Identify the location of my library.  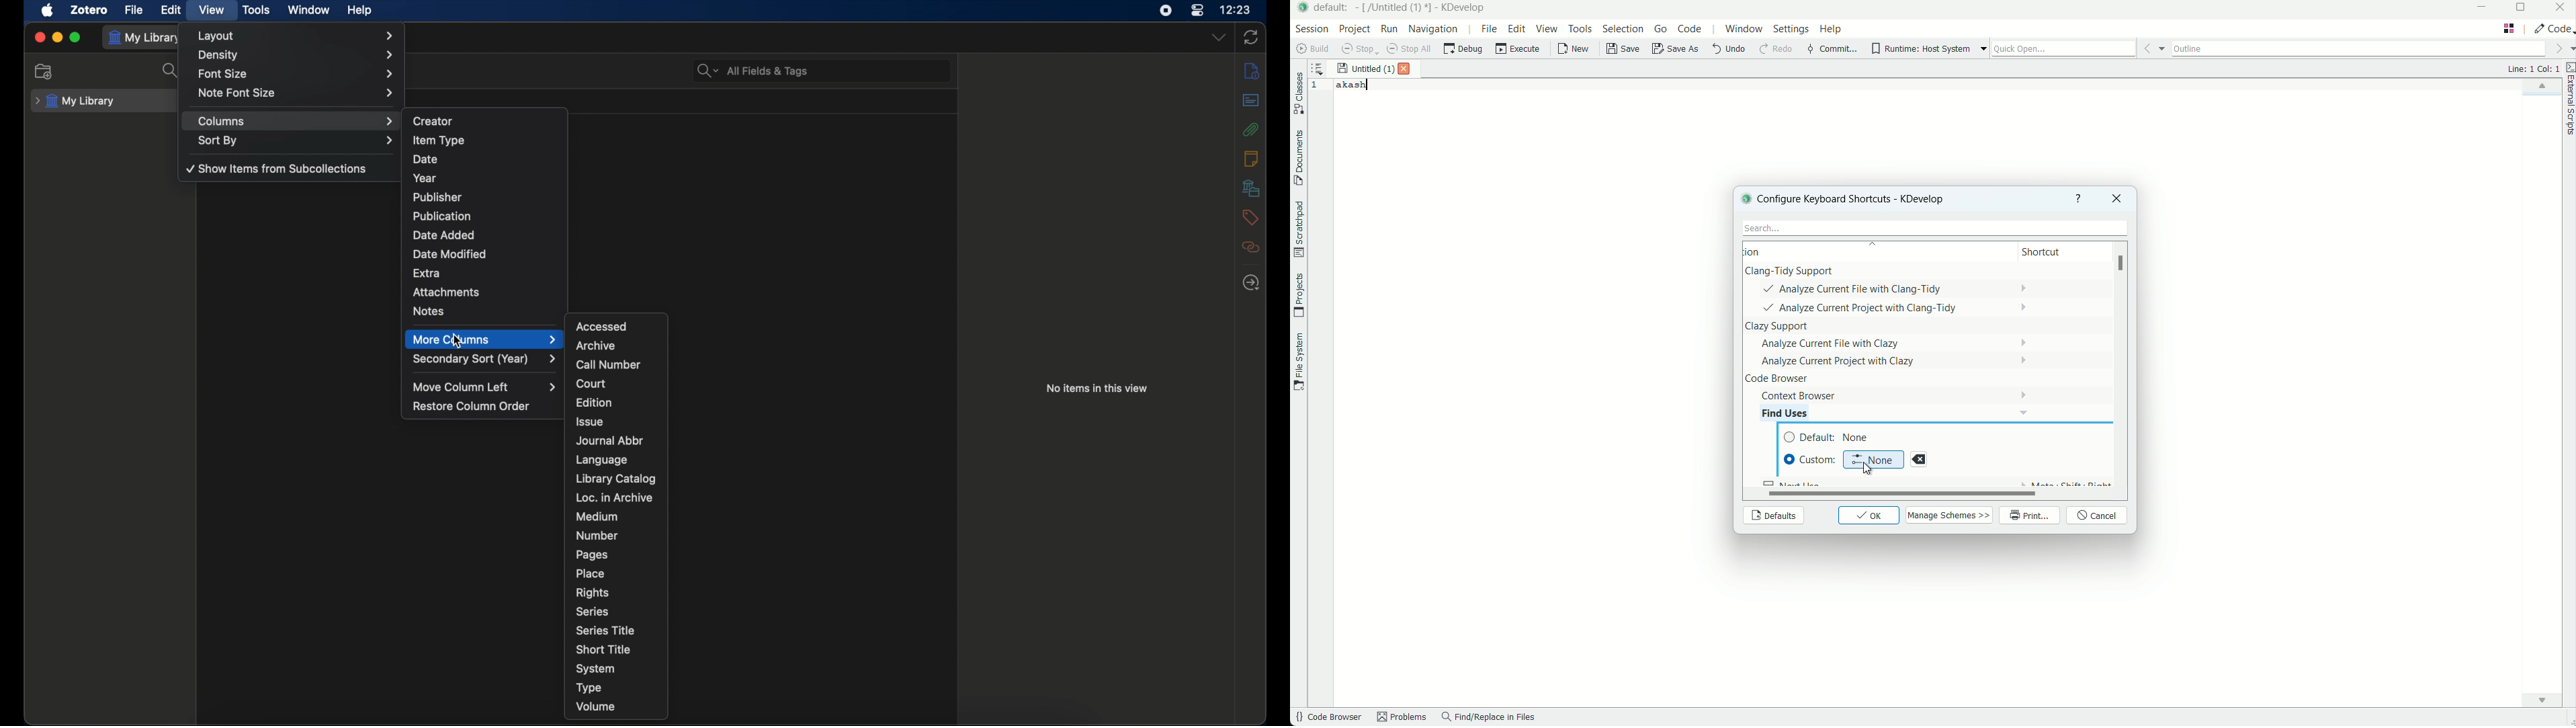
(146, 38).